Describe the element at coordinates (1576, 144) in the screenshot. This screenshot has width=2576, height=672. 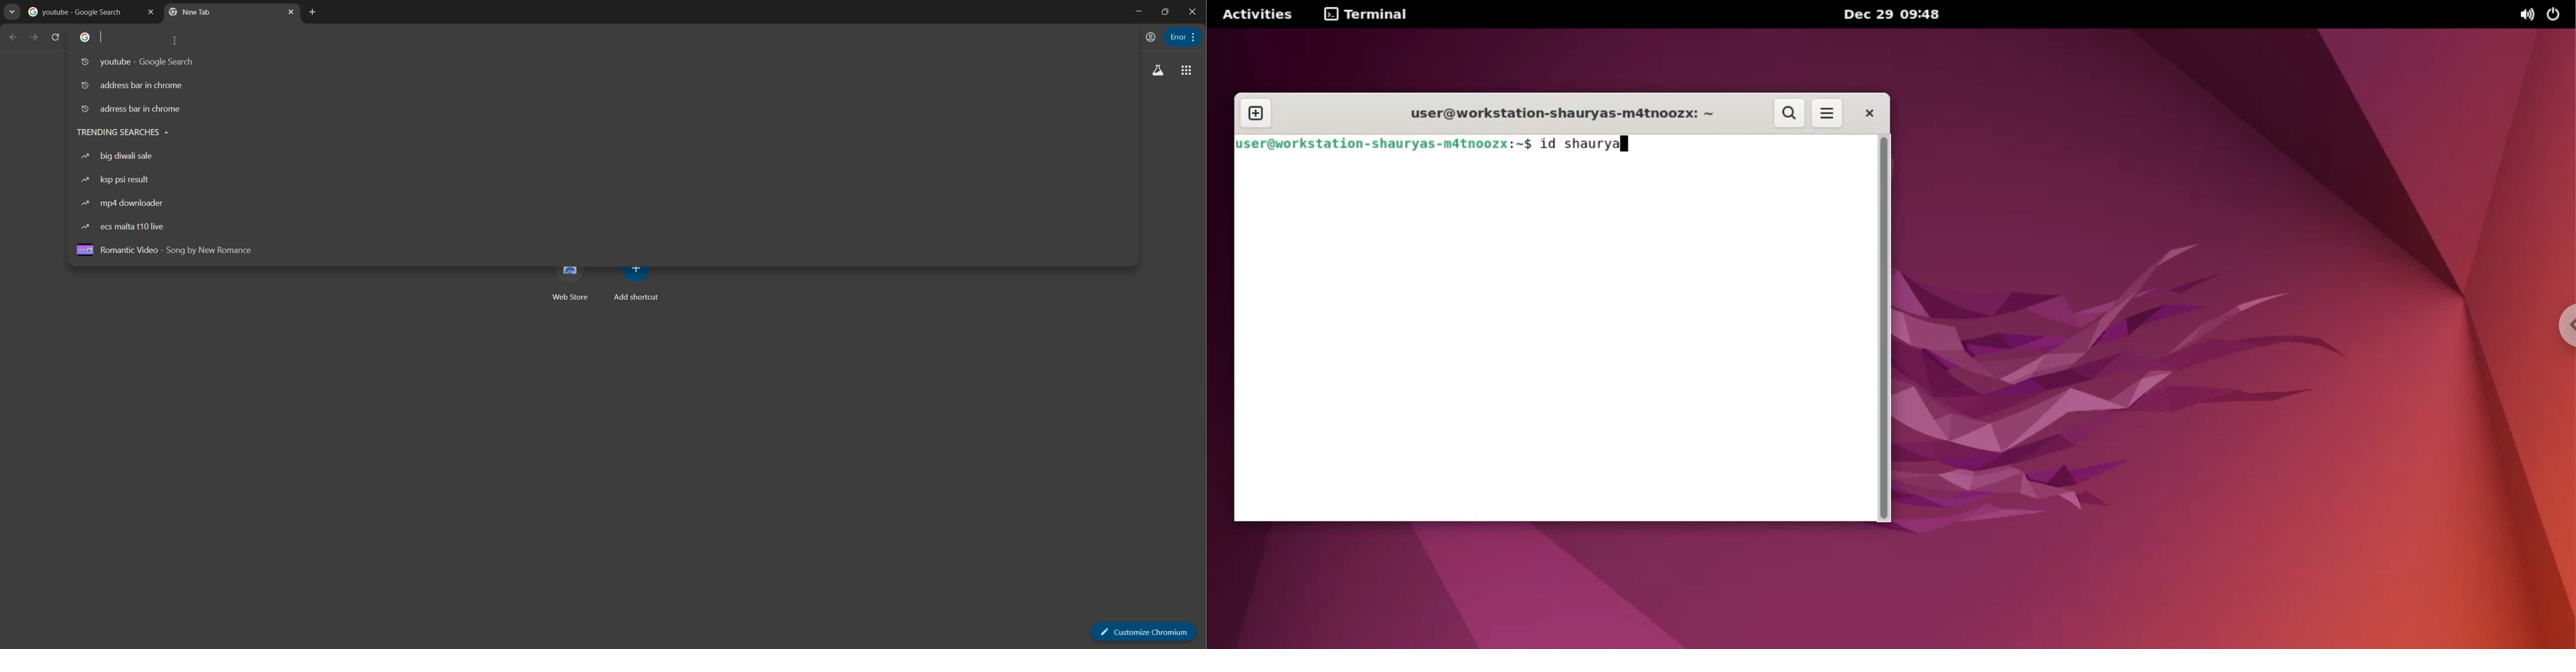
I see `id shaurya` at that location.